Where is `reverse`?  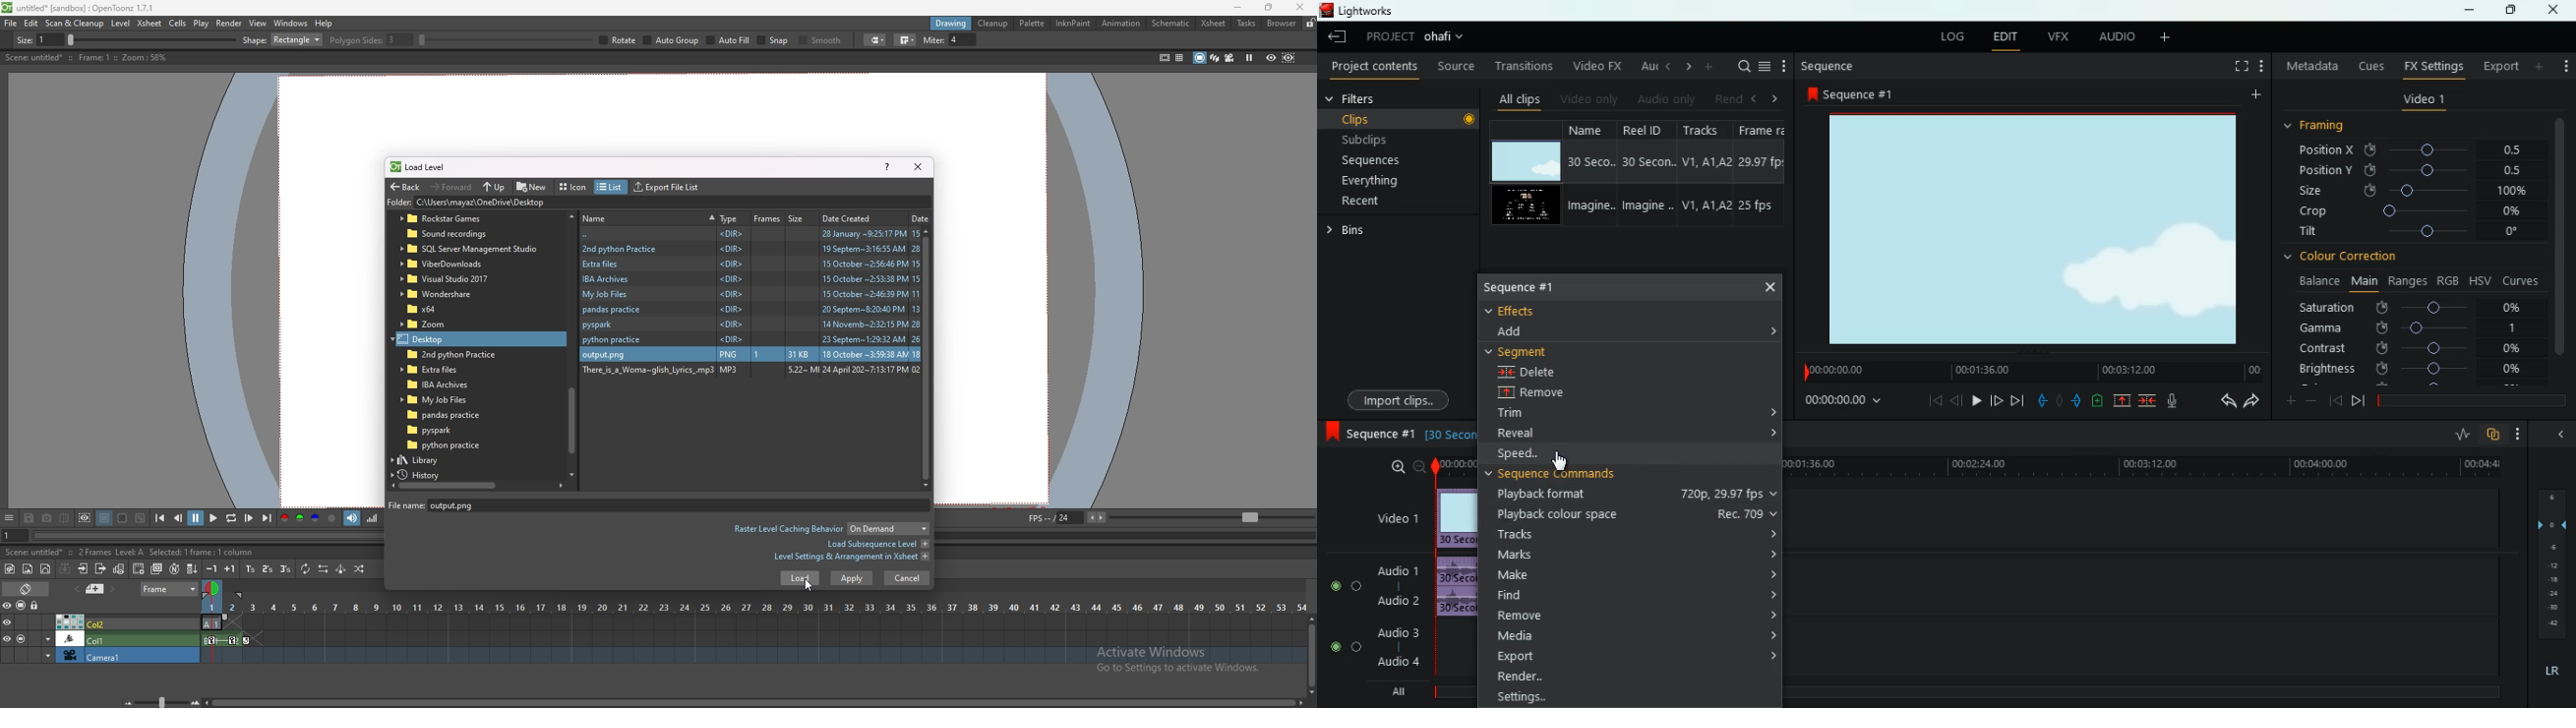 reverse is located at coordinates (323, 569).